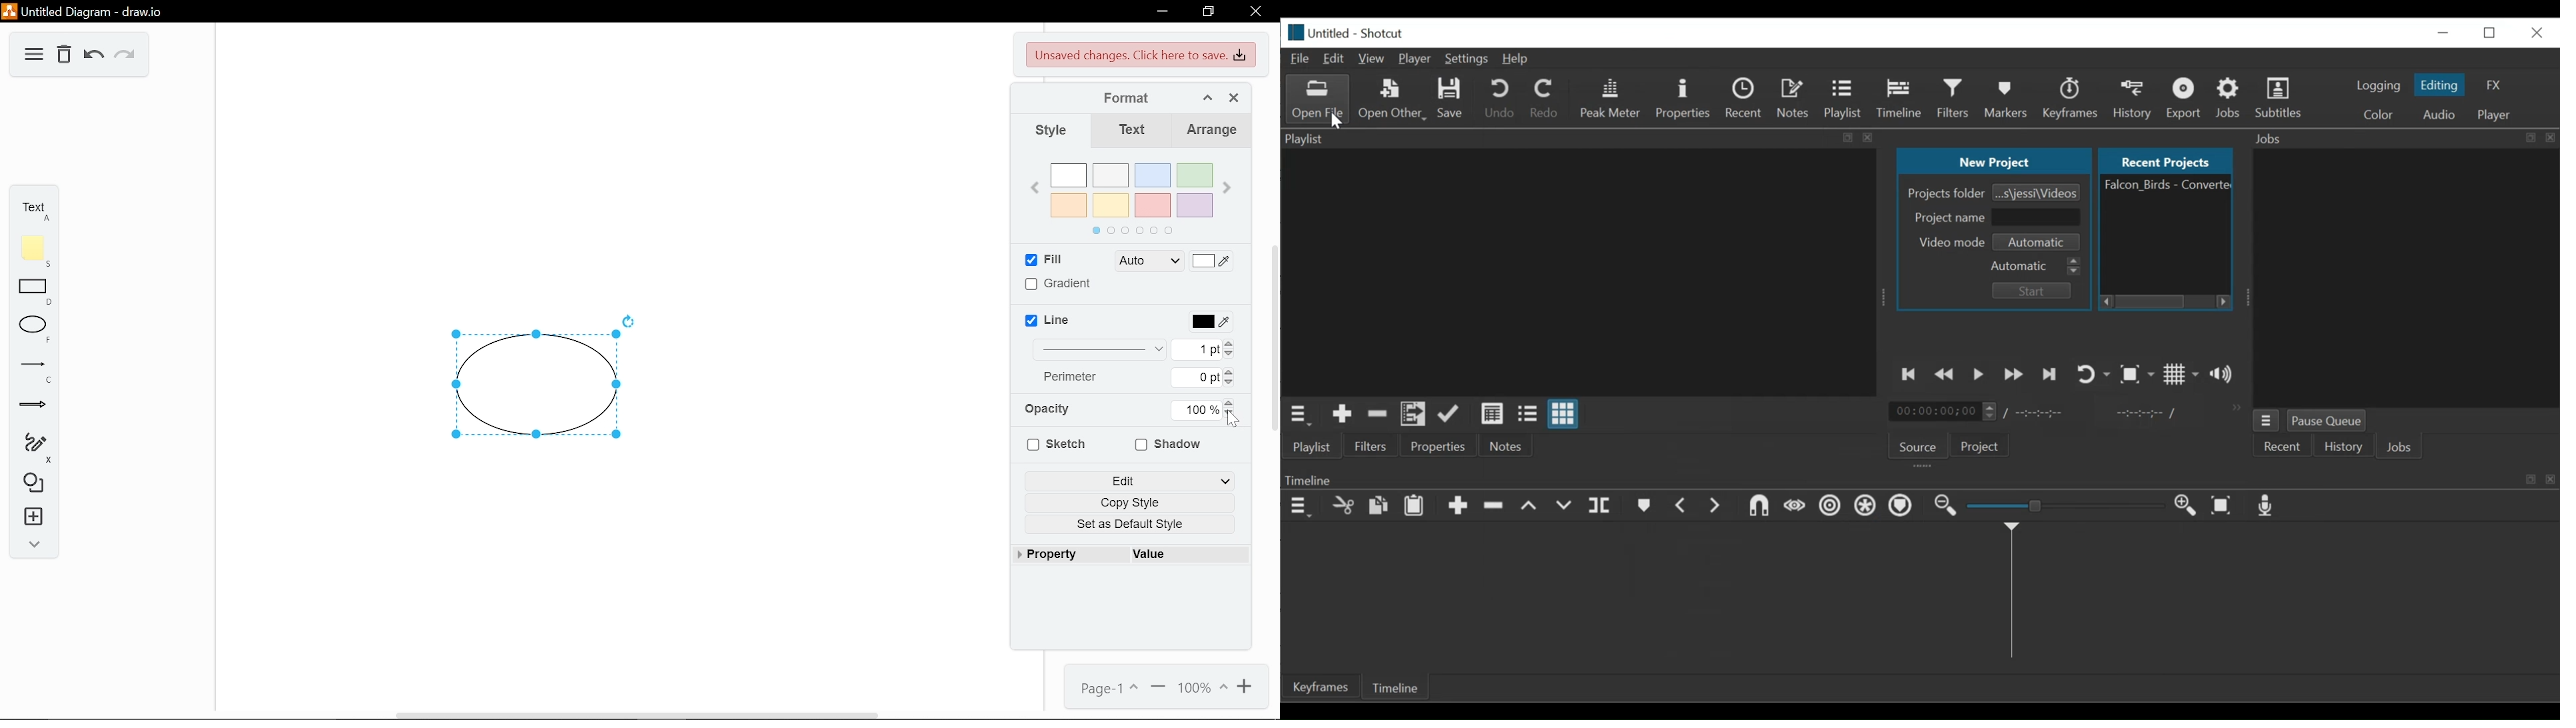  What do you see at coordinates (1717, 506) in the screenshot?
I see `Next Marker` at bounding box center [1717, 506].